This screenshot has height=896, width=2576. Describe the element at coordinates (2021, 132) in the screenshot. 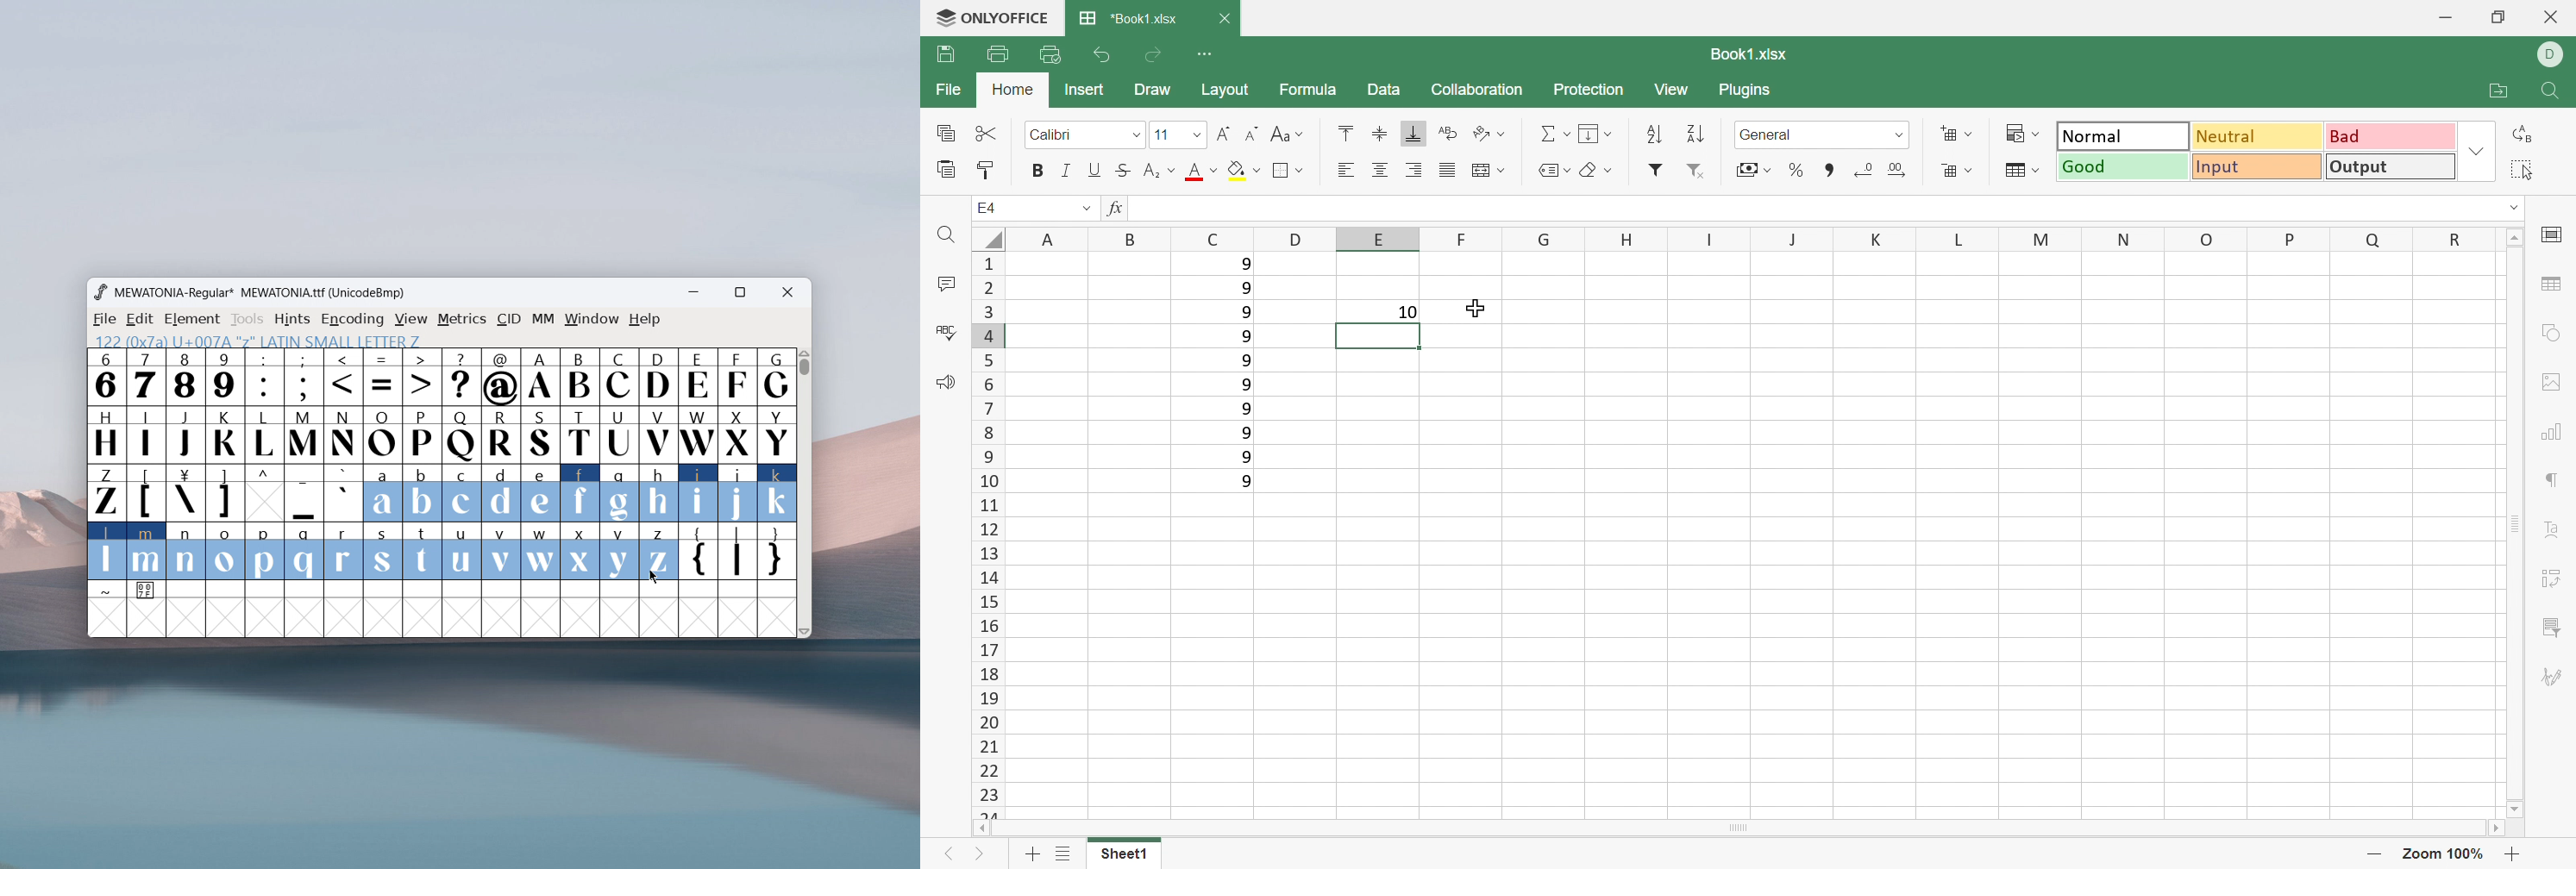

I see `Conditional formatting` at that location.